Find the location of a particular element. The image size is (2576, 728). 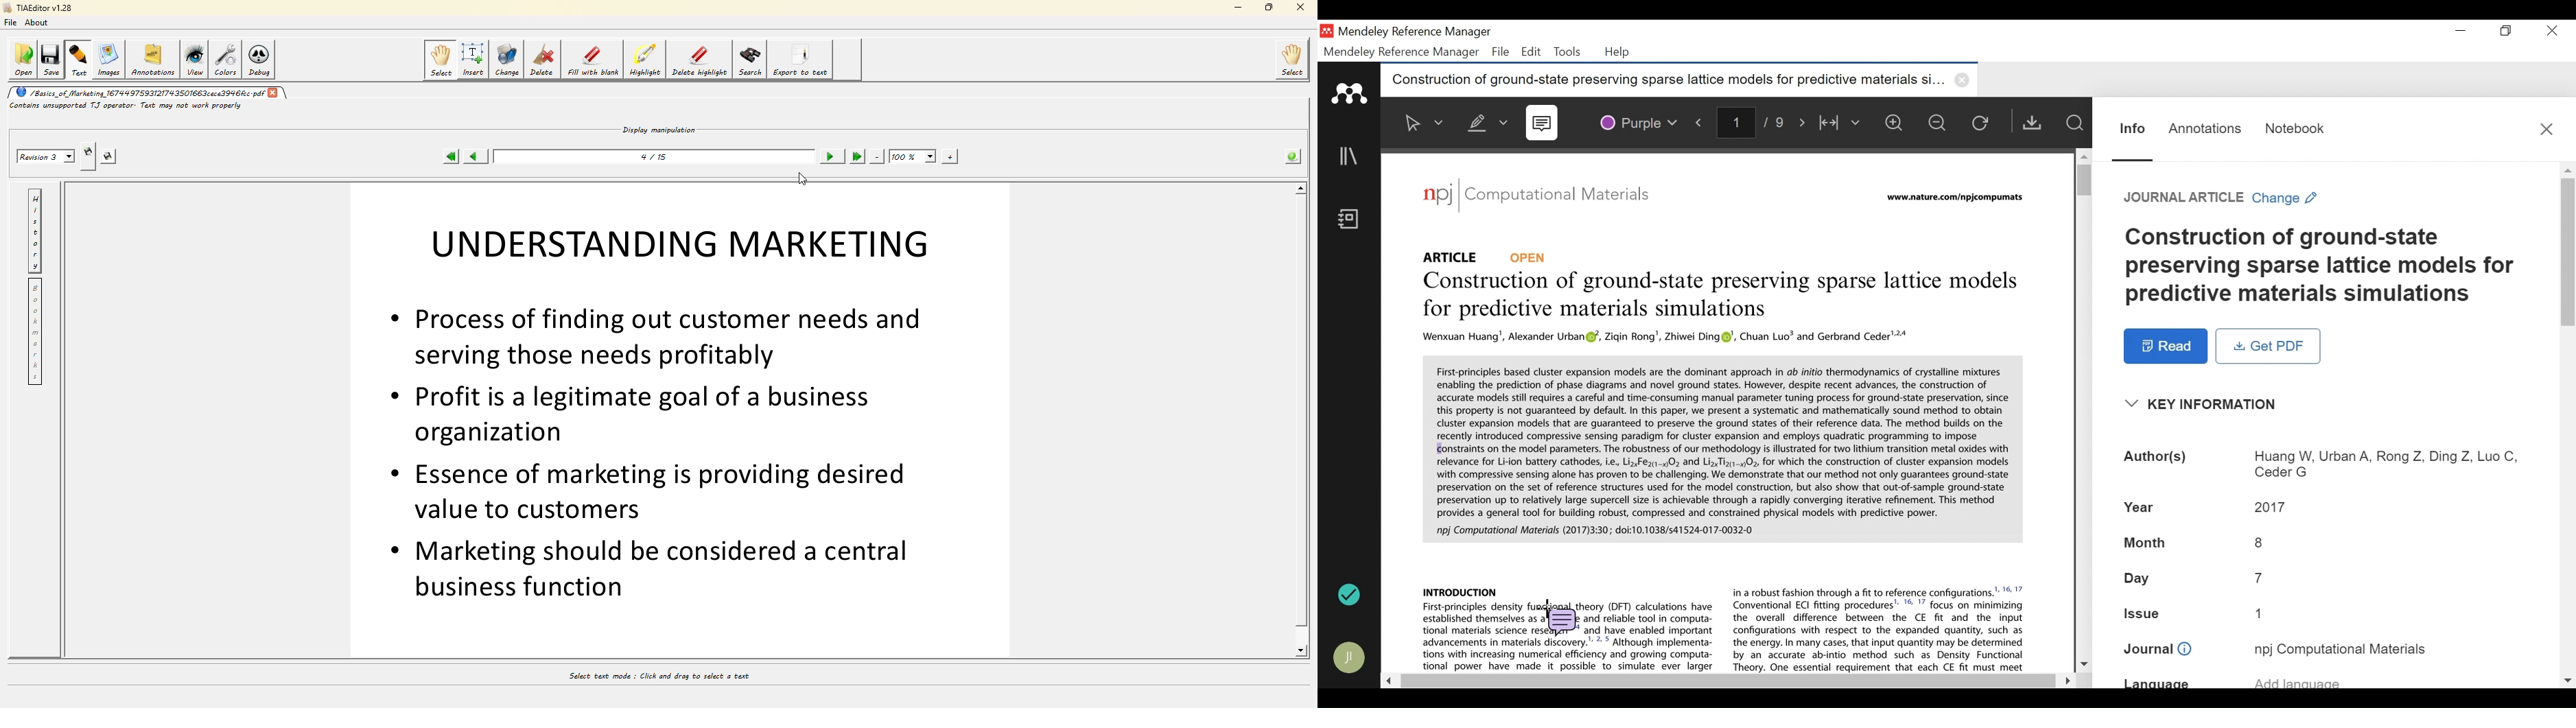

Reference Type is located at coordinates (1455, 255).